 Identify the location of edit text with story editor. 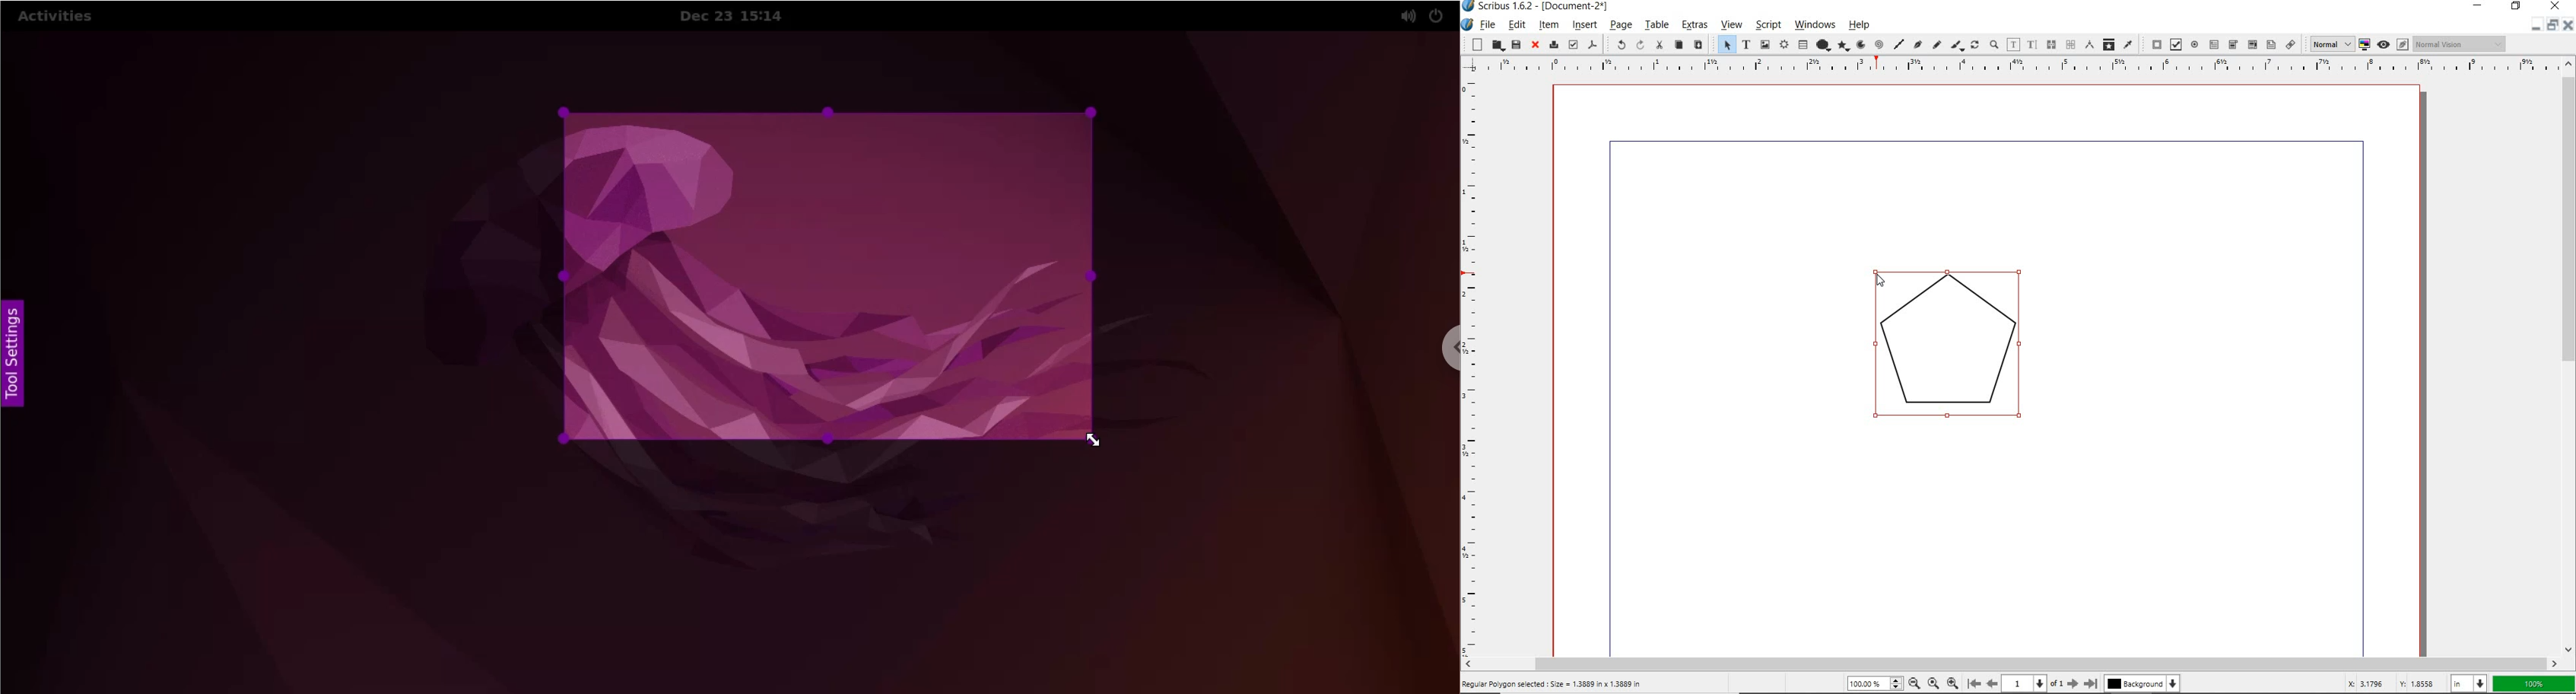
(2033, 44).